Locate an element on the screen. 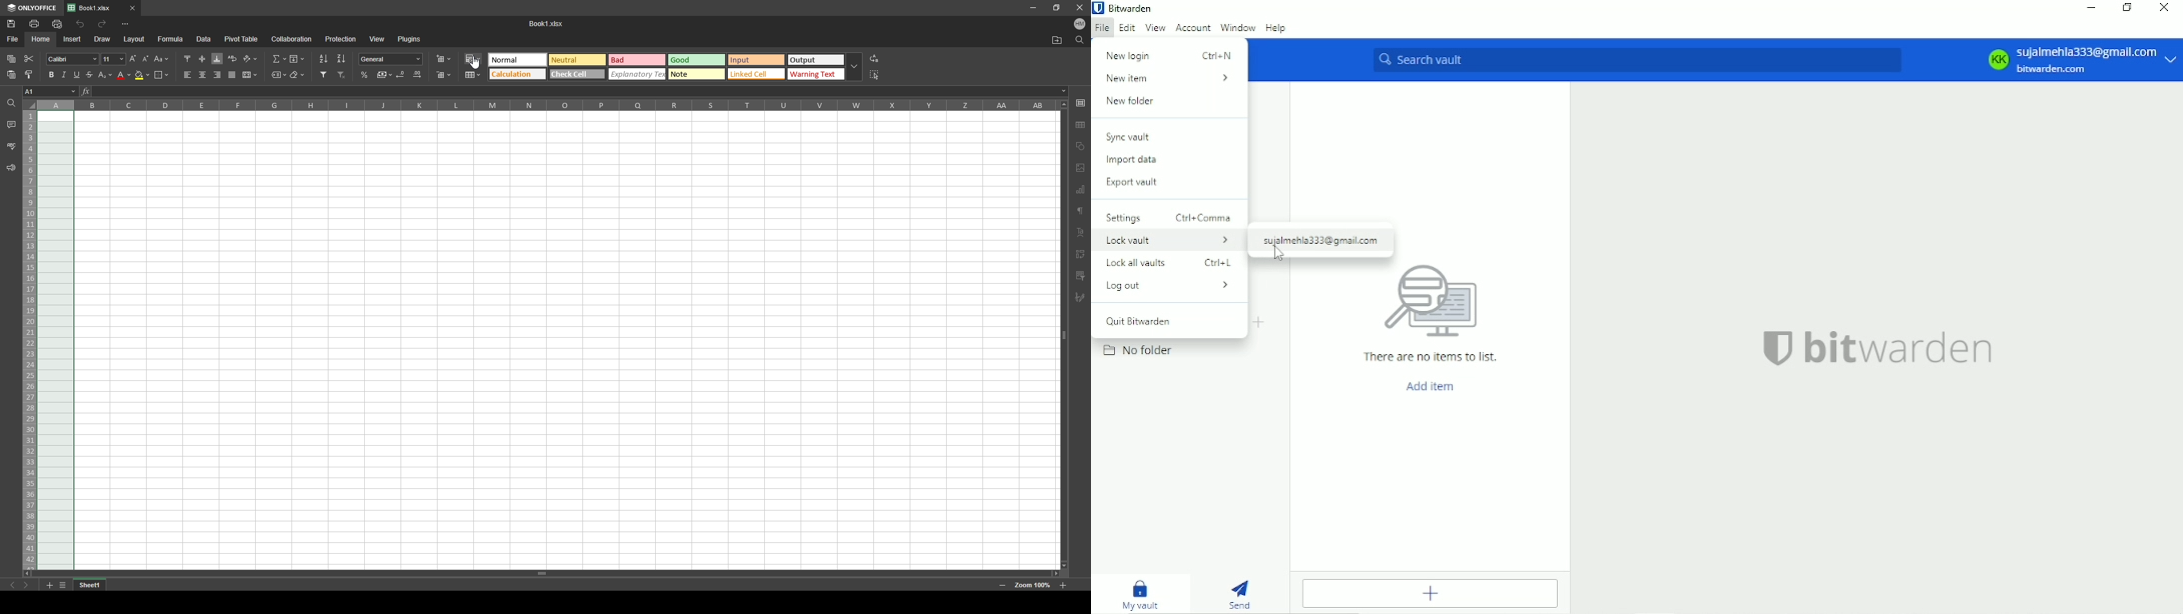 The height and width of the screenshot is (616, 2184). charts is located at coordinates (1082, 190).